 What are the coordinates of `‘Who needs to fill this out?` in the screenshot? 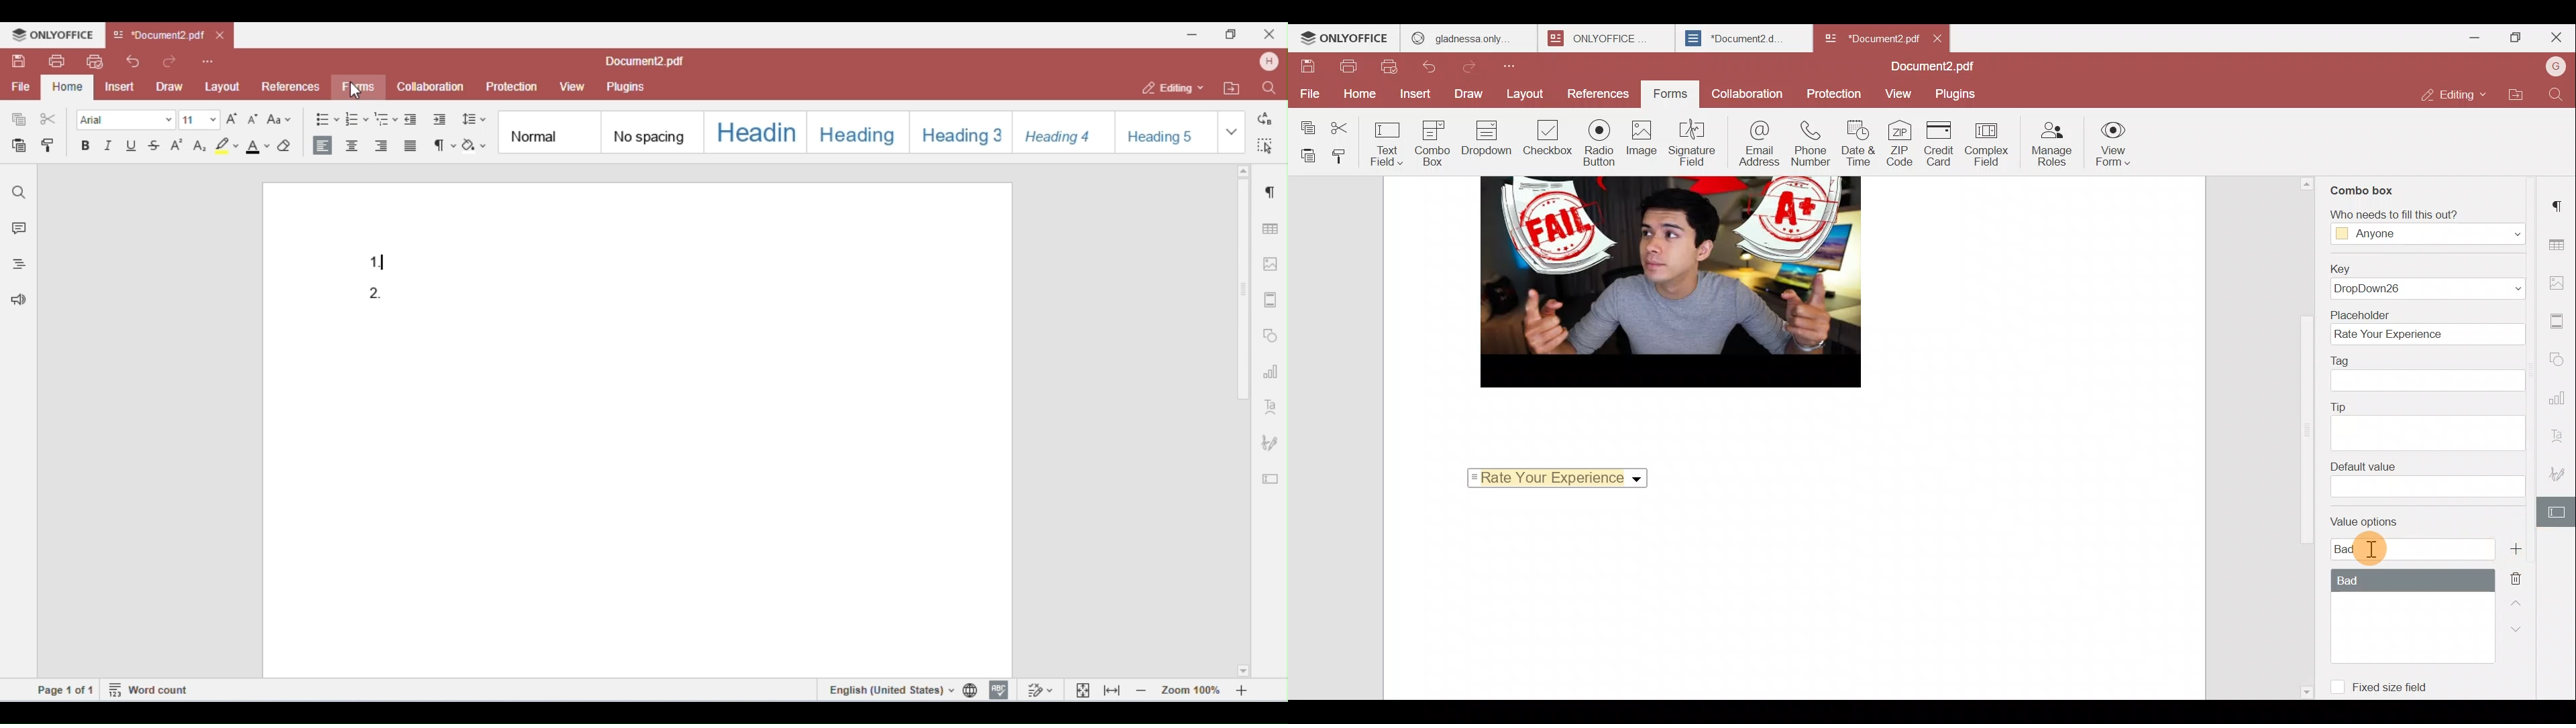 It's located at (2420, 227).